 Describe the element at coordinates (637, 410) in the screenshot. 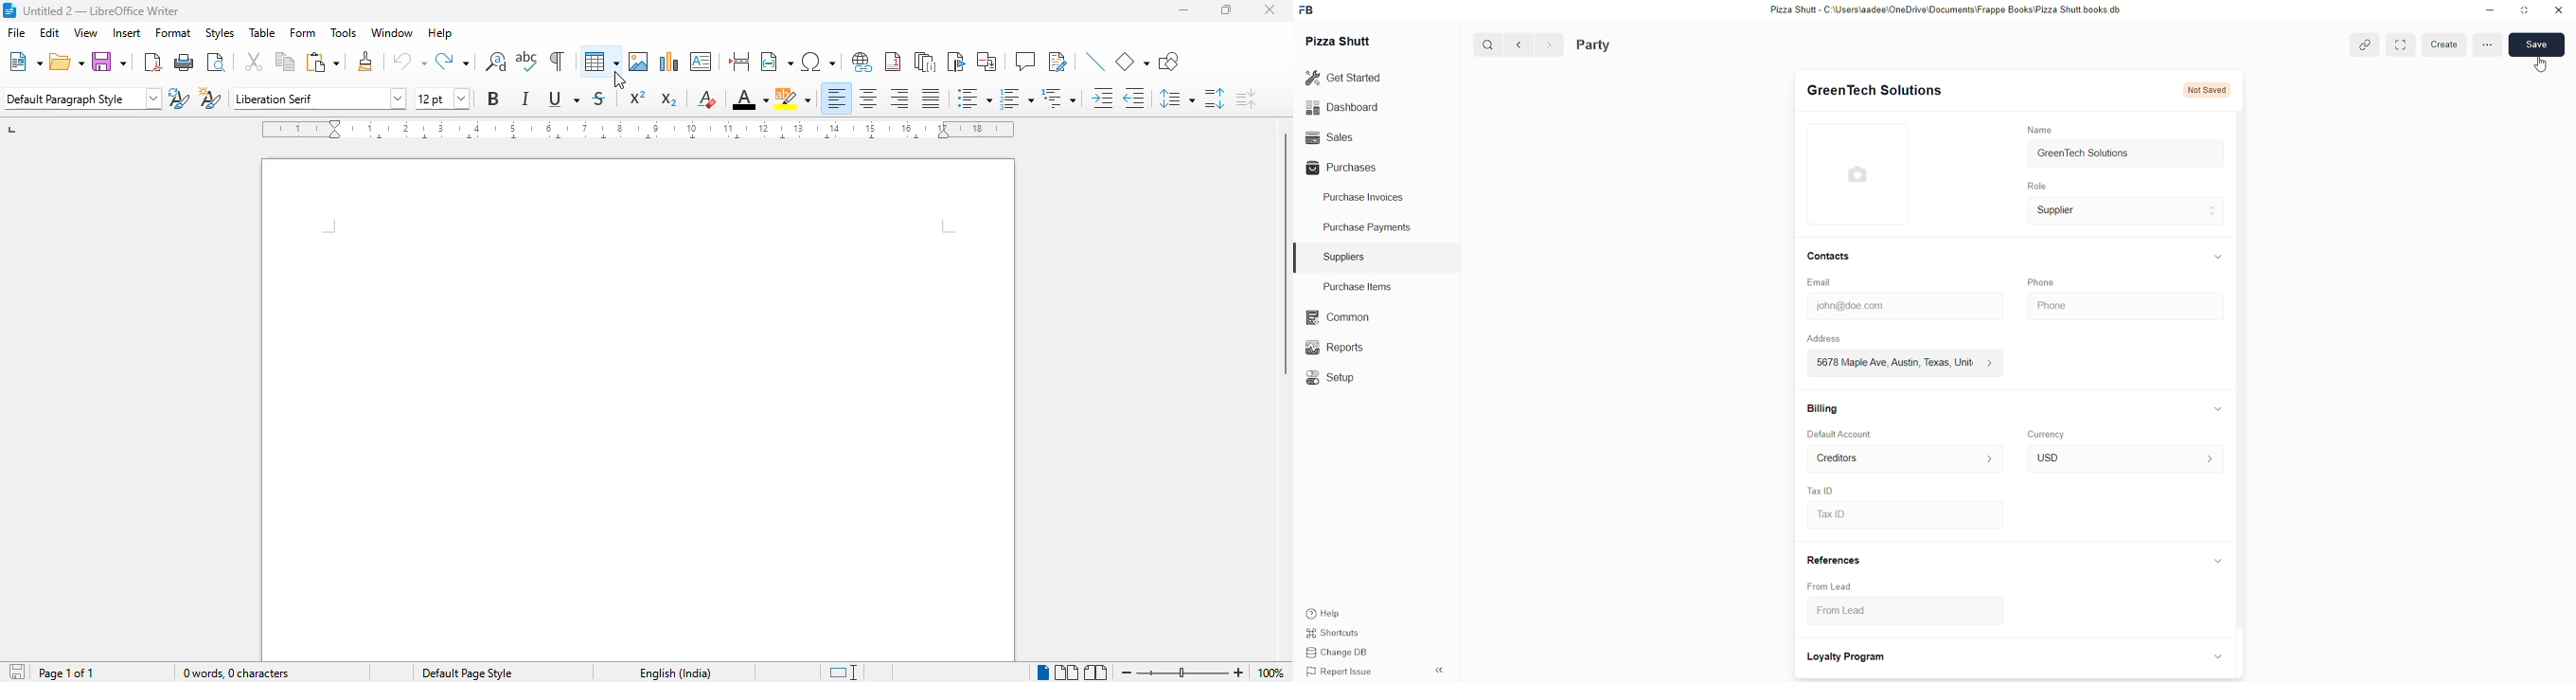

I see `page` at that location.